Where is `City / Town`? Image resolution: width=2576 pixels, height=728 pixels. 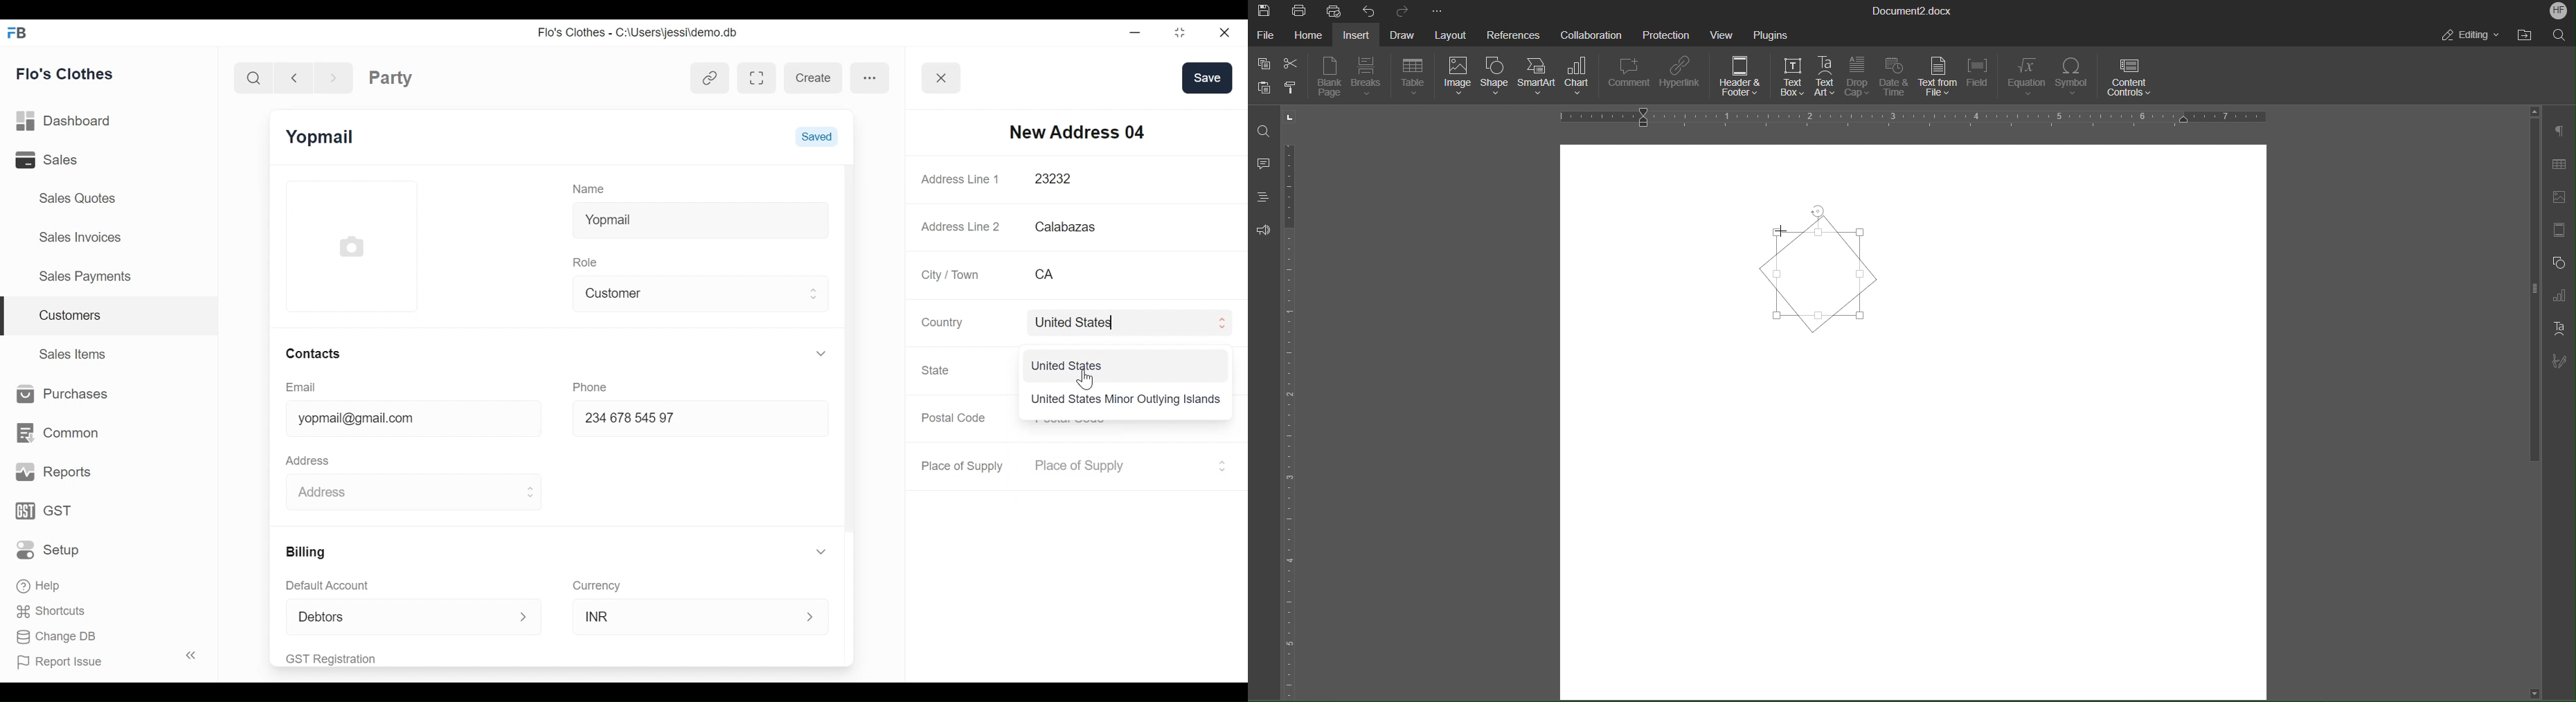
City / Town is located at coordinates (952, 275).